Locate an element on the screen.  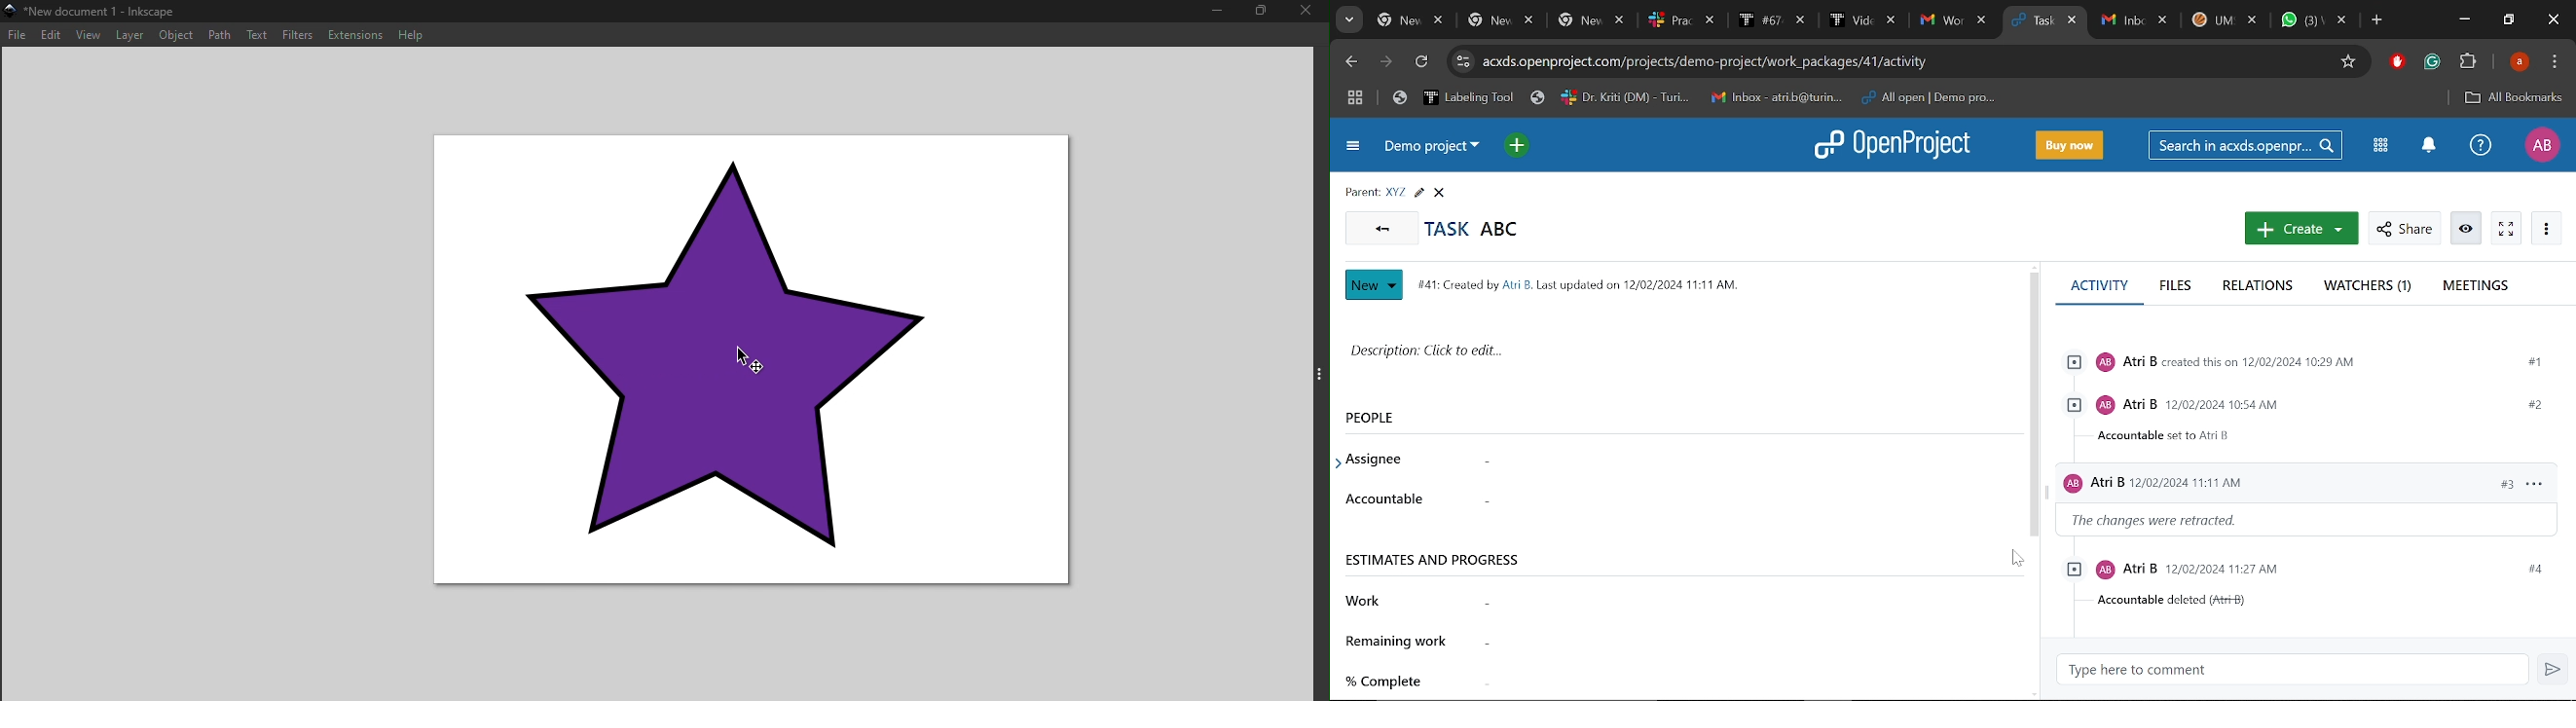
More is located at coordinates (2547, 230).